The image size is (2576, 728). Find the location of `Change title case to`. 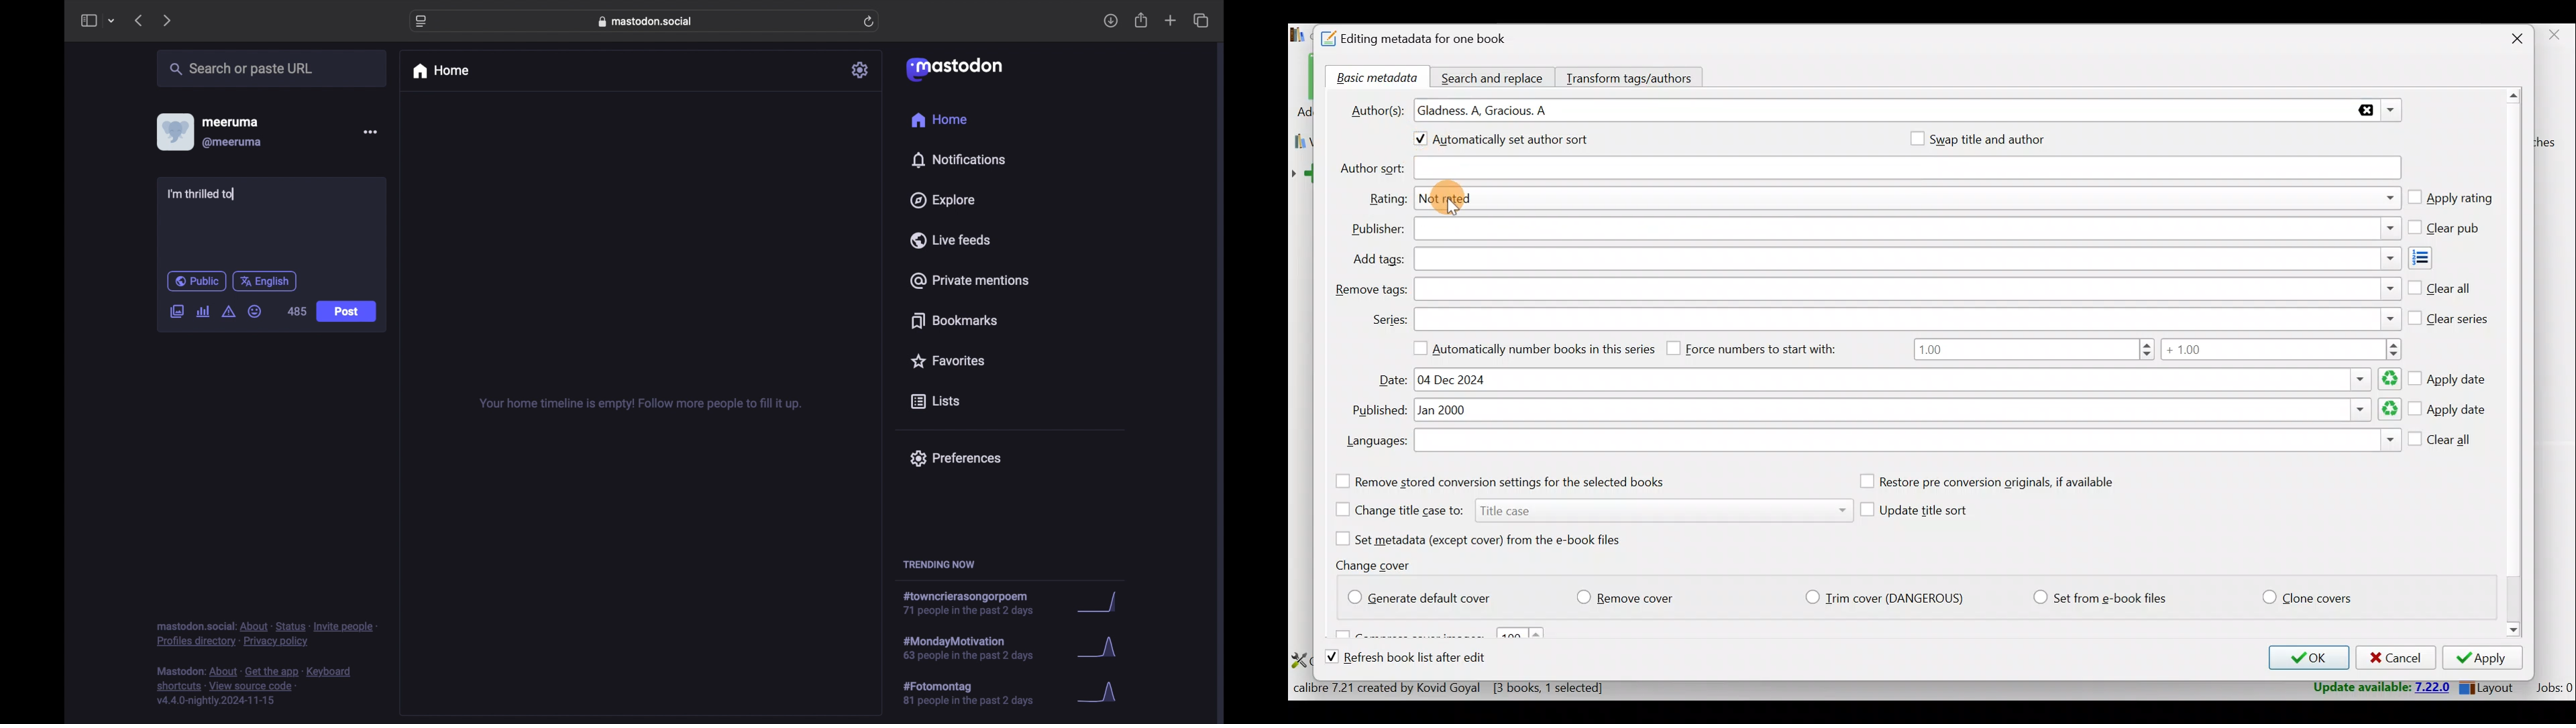

Change title case to is located at coordinates (1588, 509).